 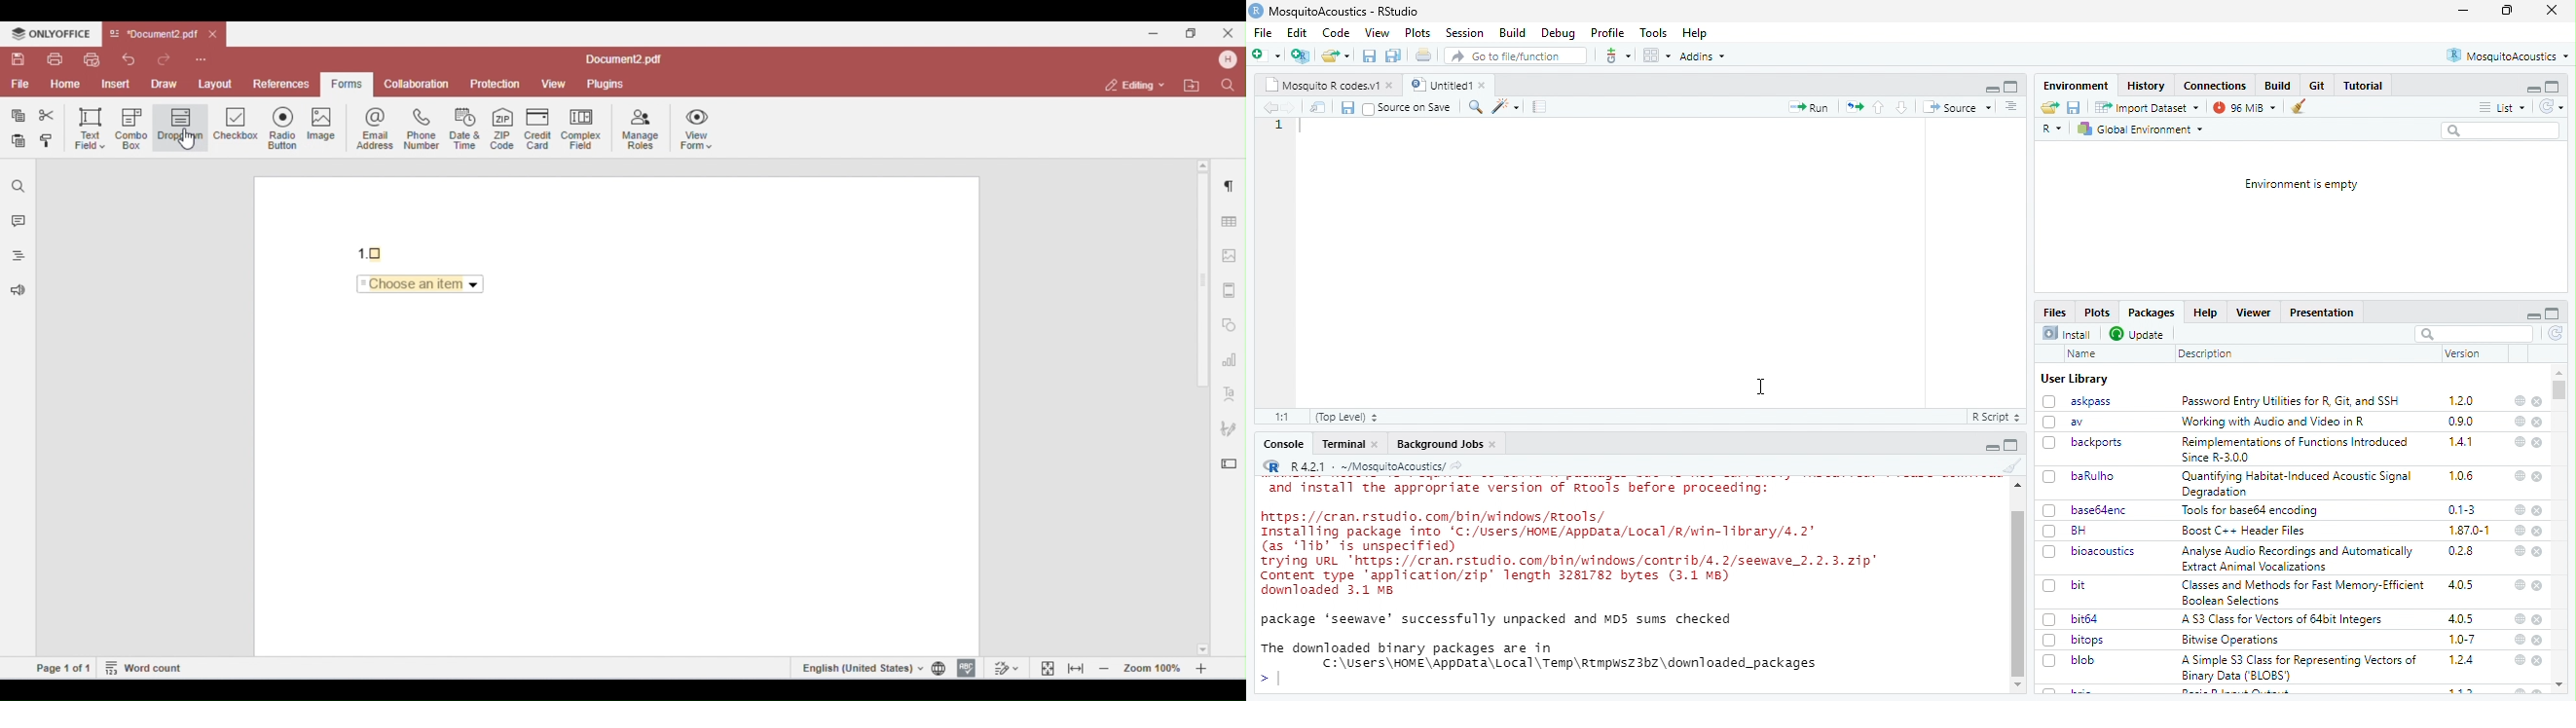 What do you see at coordinates (2299, 485) in the screenshot?
I see `Quantifying Habitat-Induced Acoustic Signal
Degradation` at bounding box center [2299, 485].